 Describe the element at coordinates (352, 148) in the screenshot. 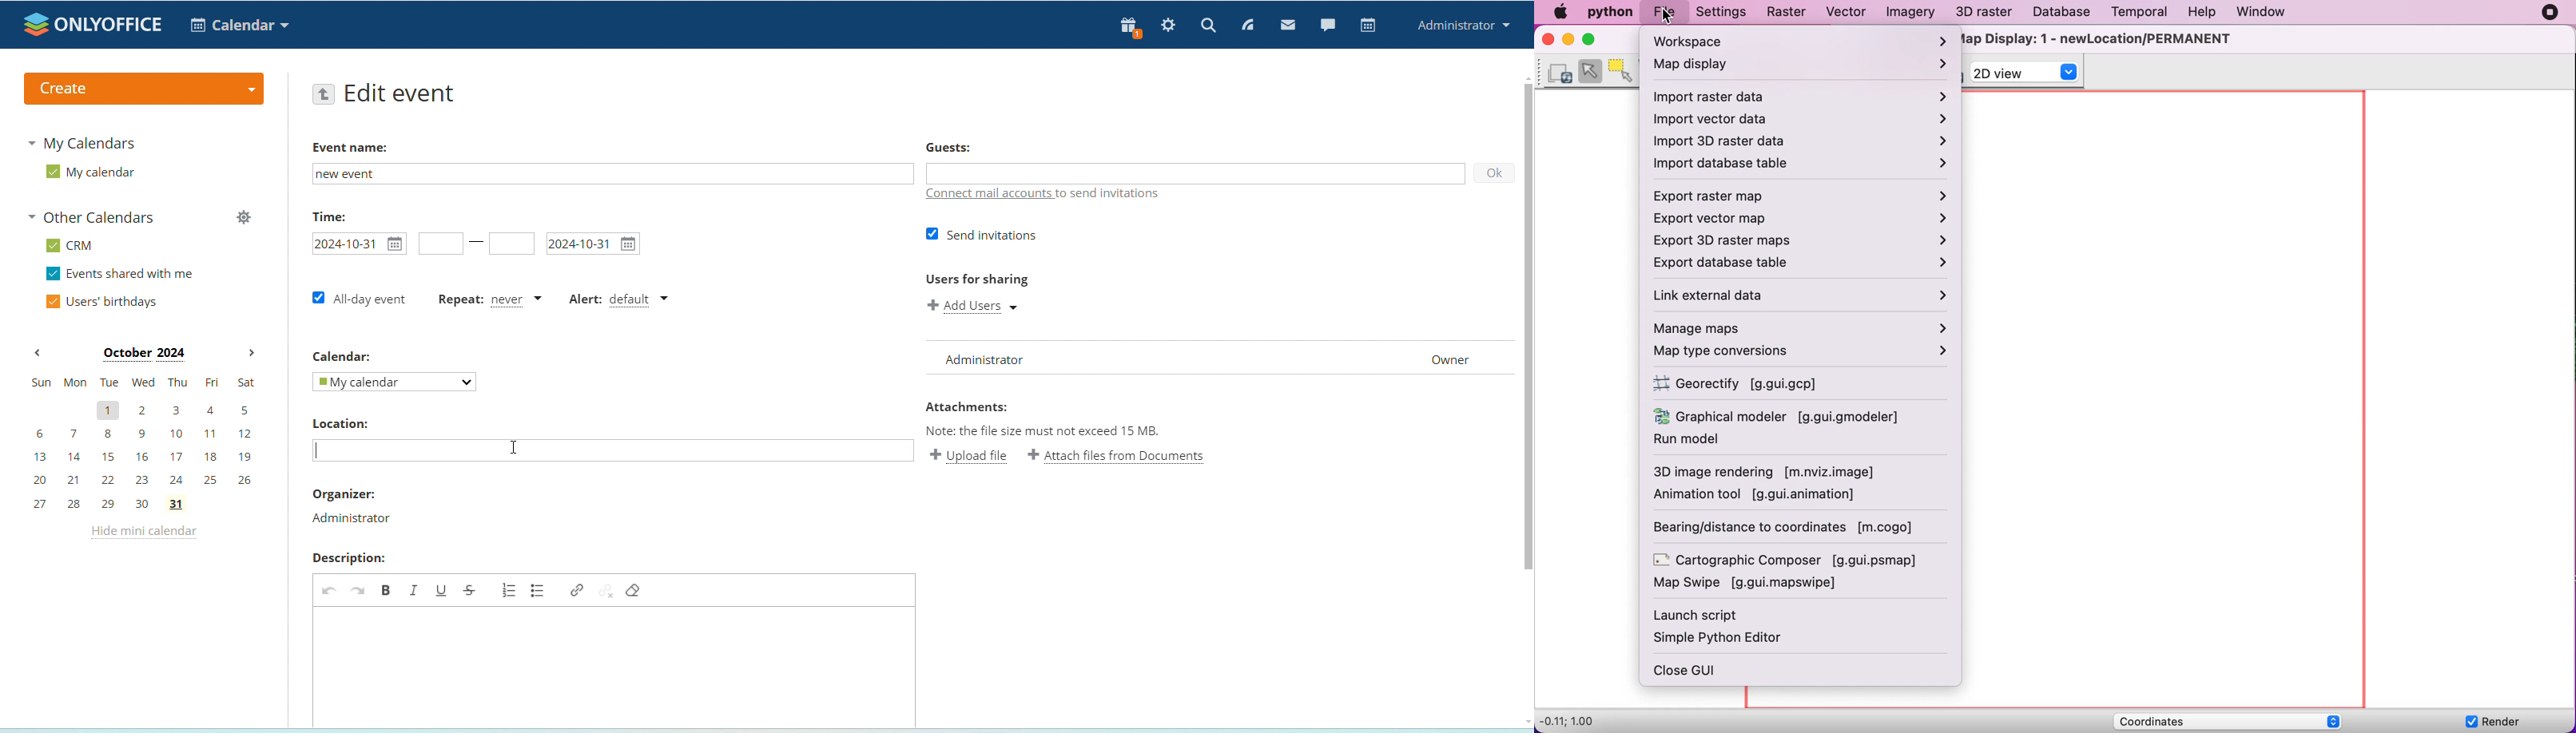

I see `Event name` at that location.